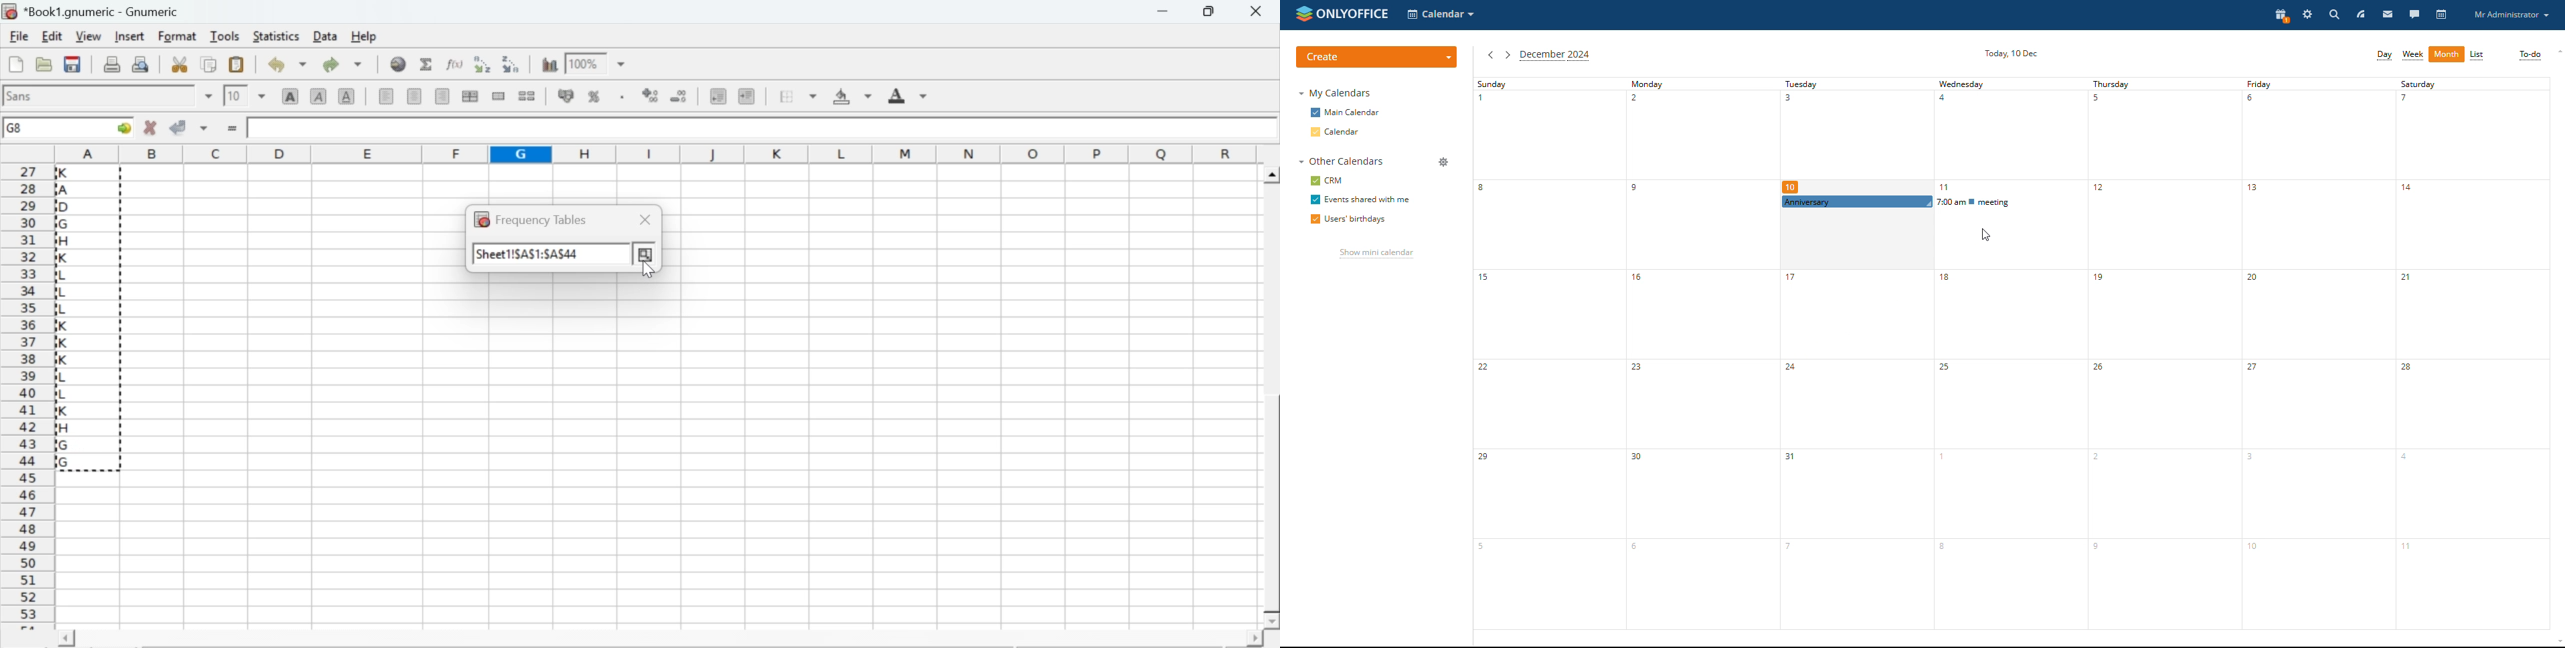 This screenshot has width=2576, height=672. I want to click on month view, so click(2447, 54).